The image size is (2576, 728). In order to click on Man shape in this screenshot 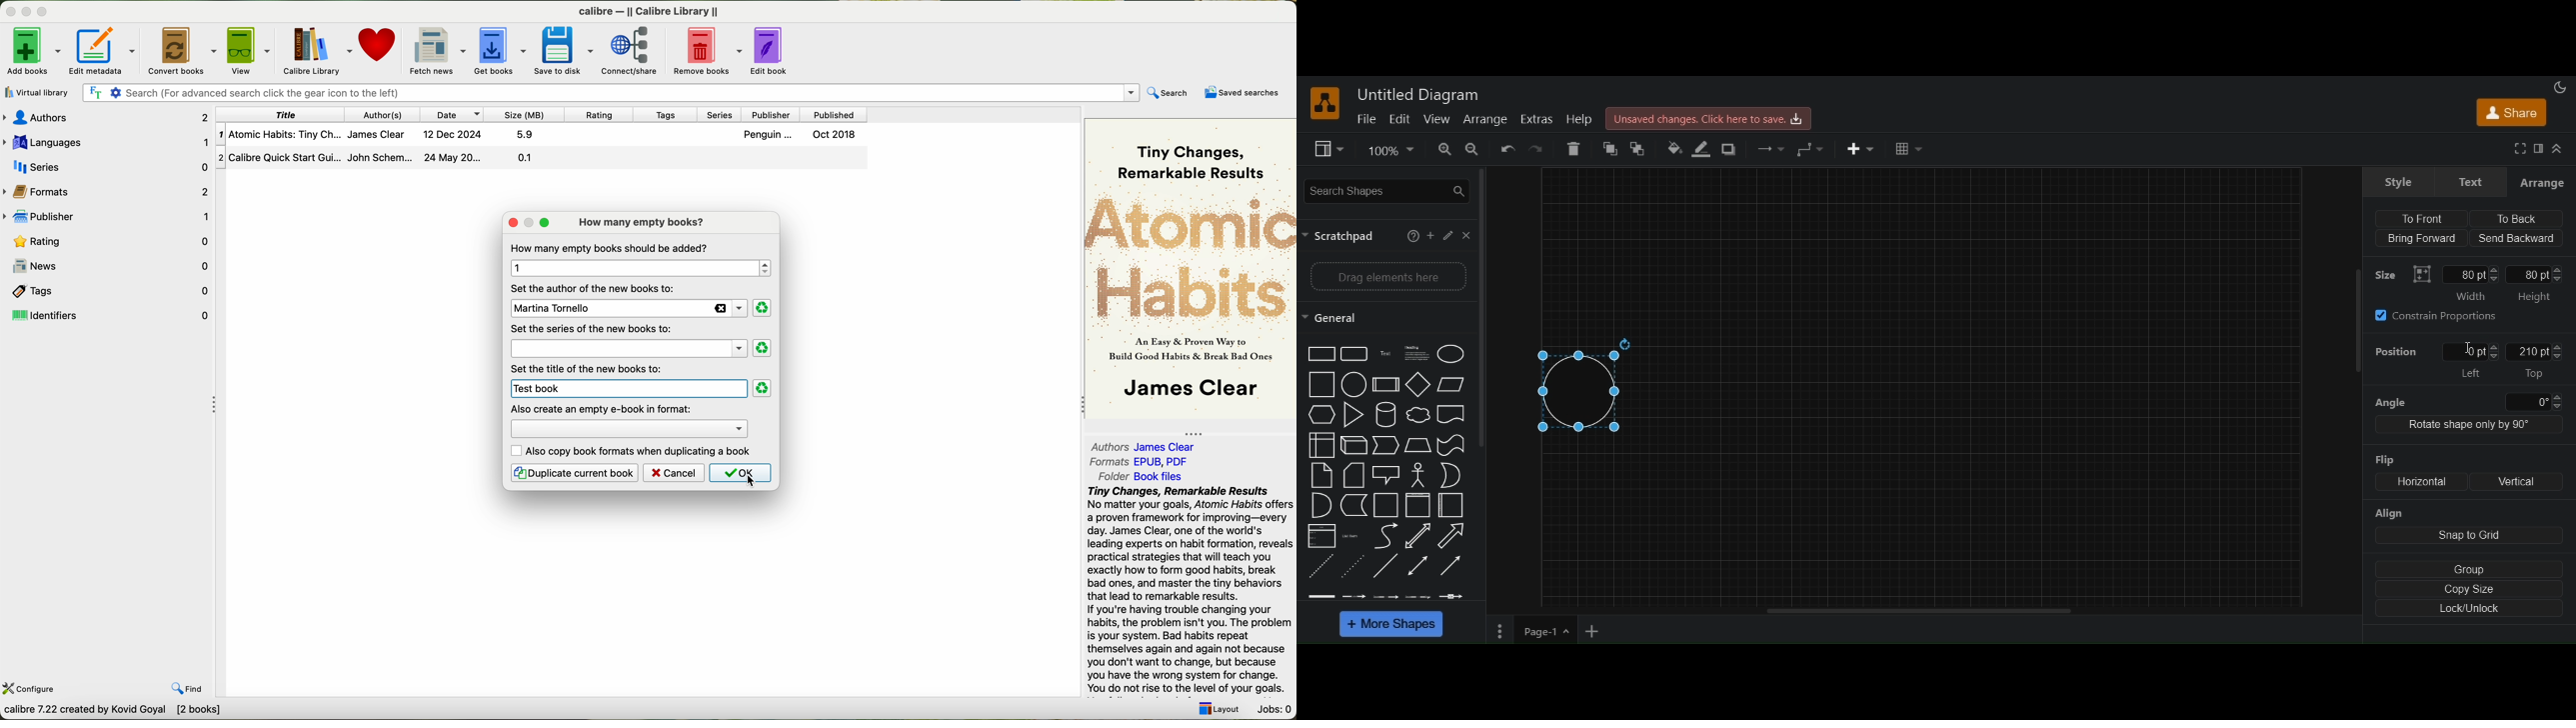, I will do `click(1418, 476)`.